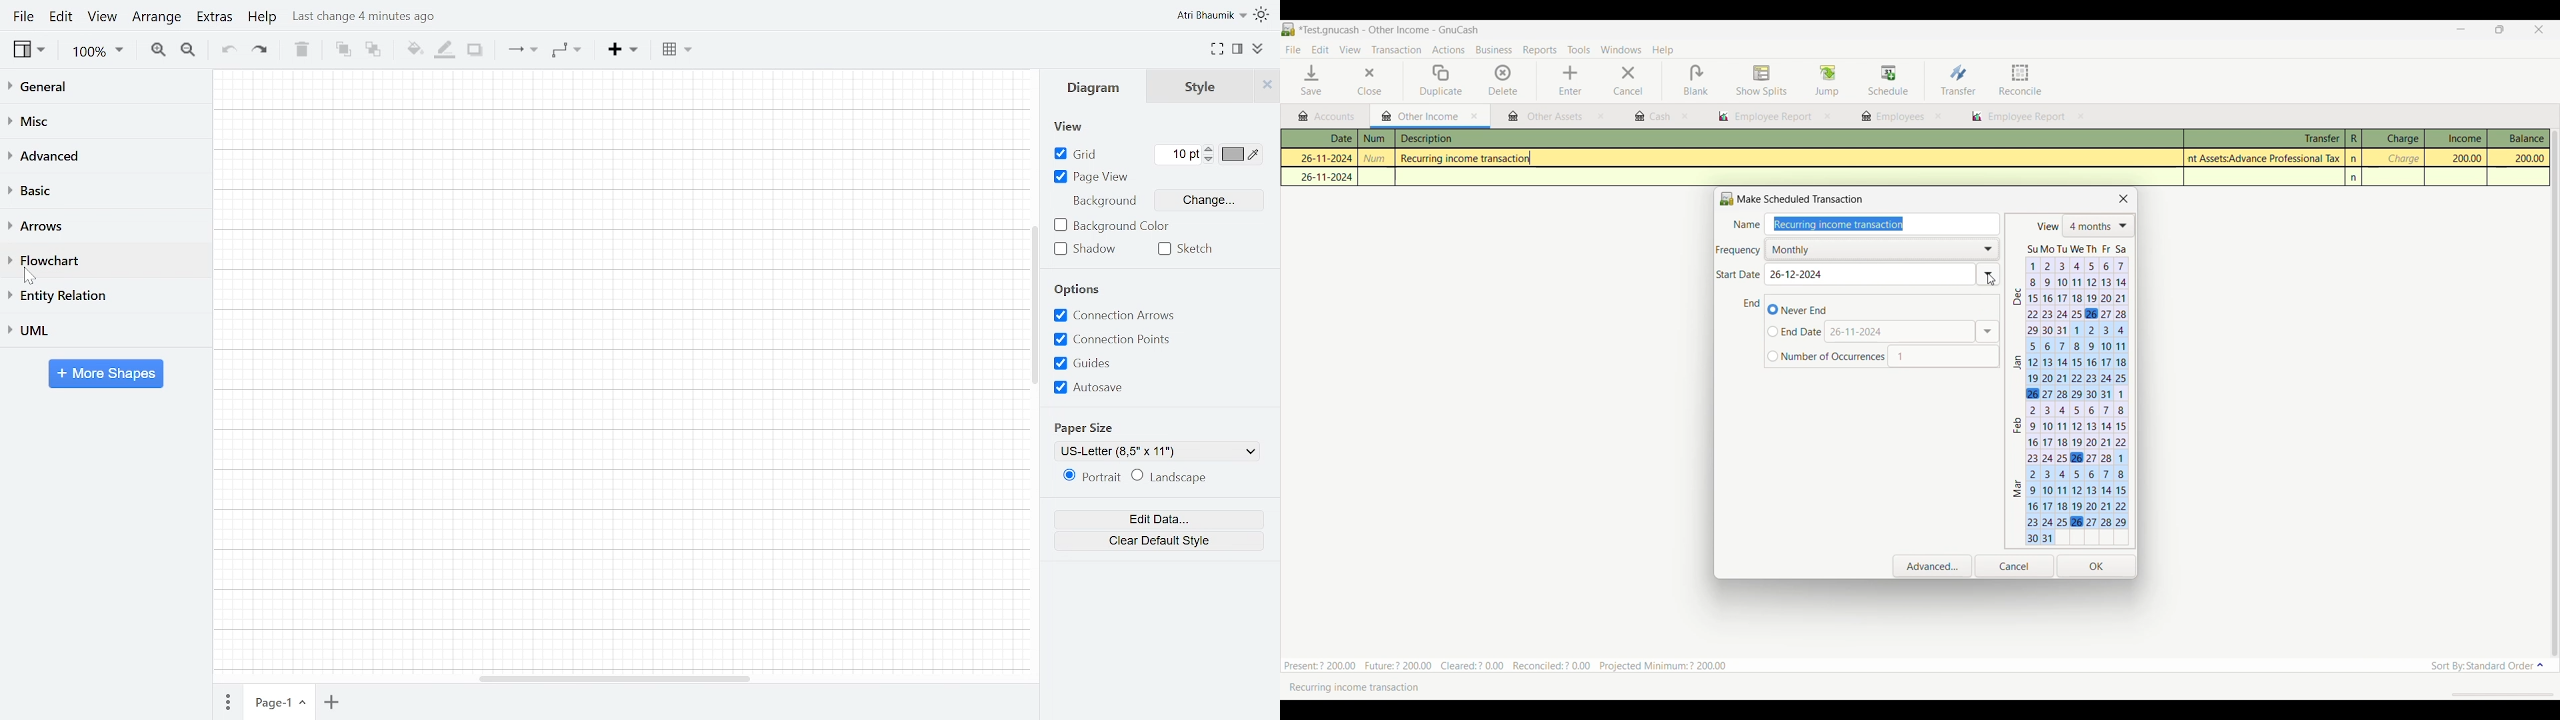 This screenshot has width=2576, height=728. I want to click on num, so click(1377, 159).